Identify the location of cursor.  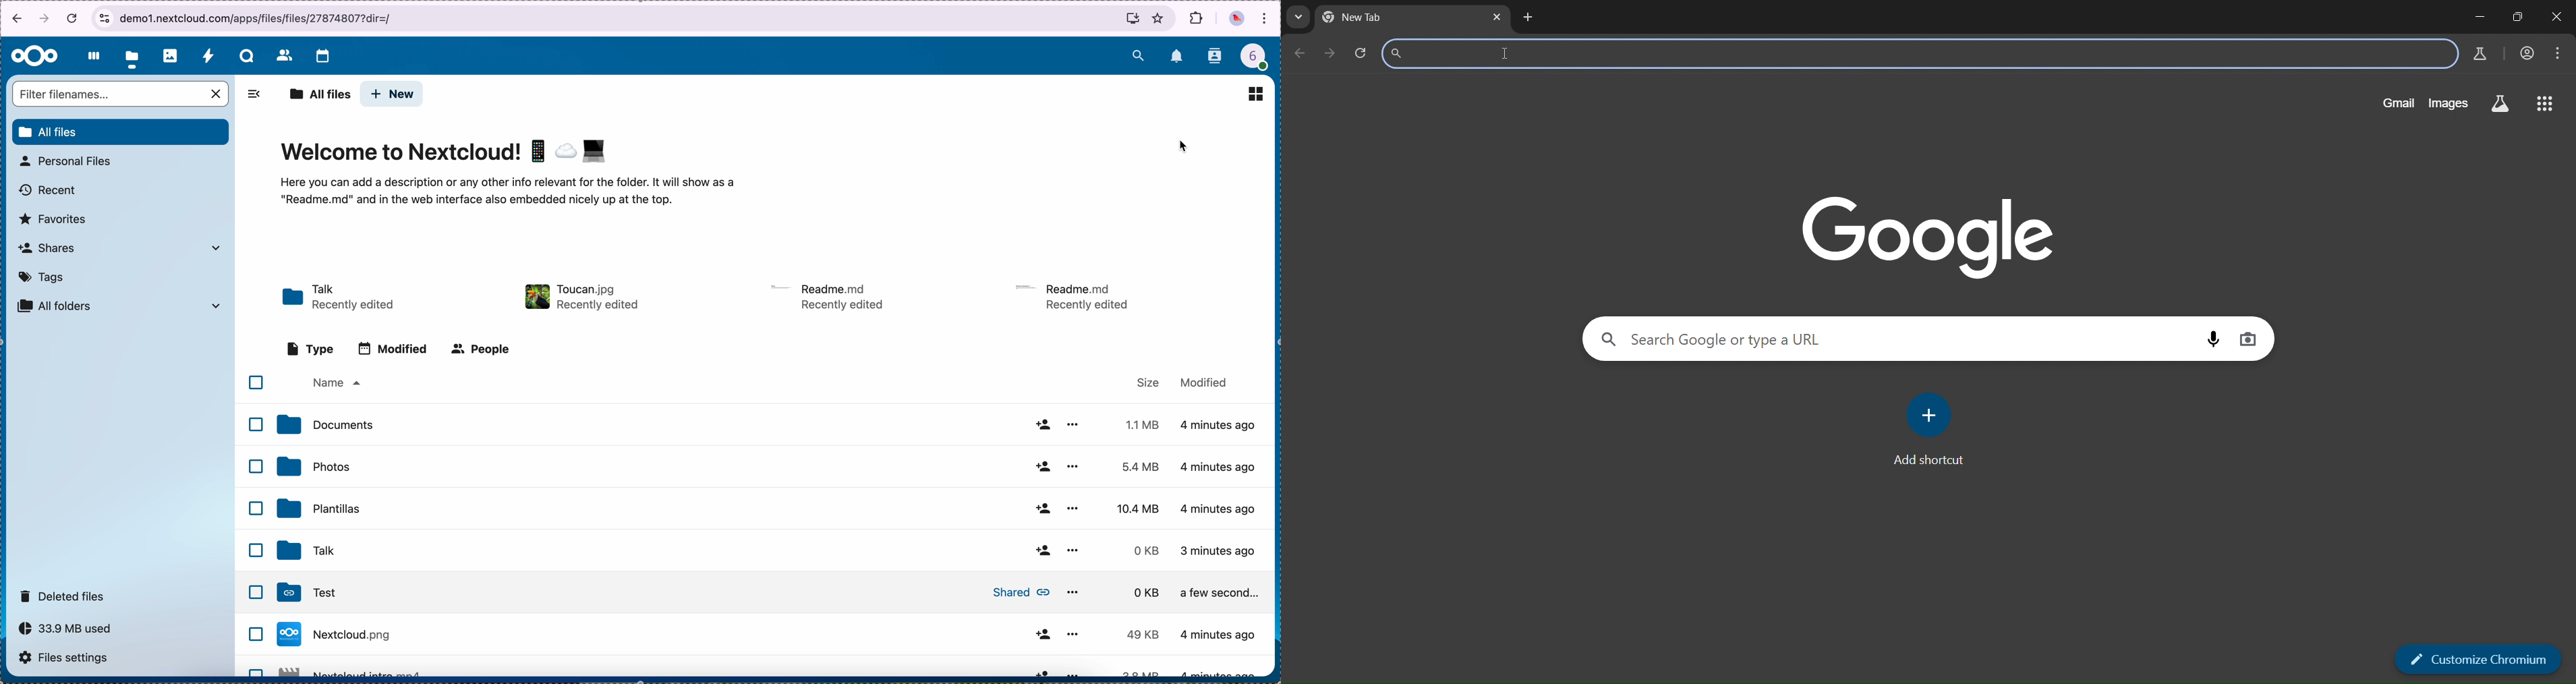
(1504, 57).